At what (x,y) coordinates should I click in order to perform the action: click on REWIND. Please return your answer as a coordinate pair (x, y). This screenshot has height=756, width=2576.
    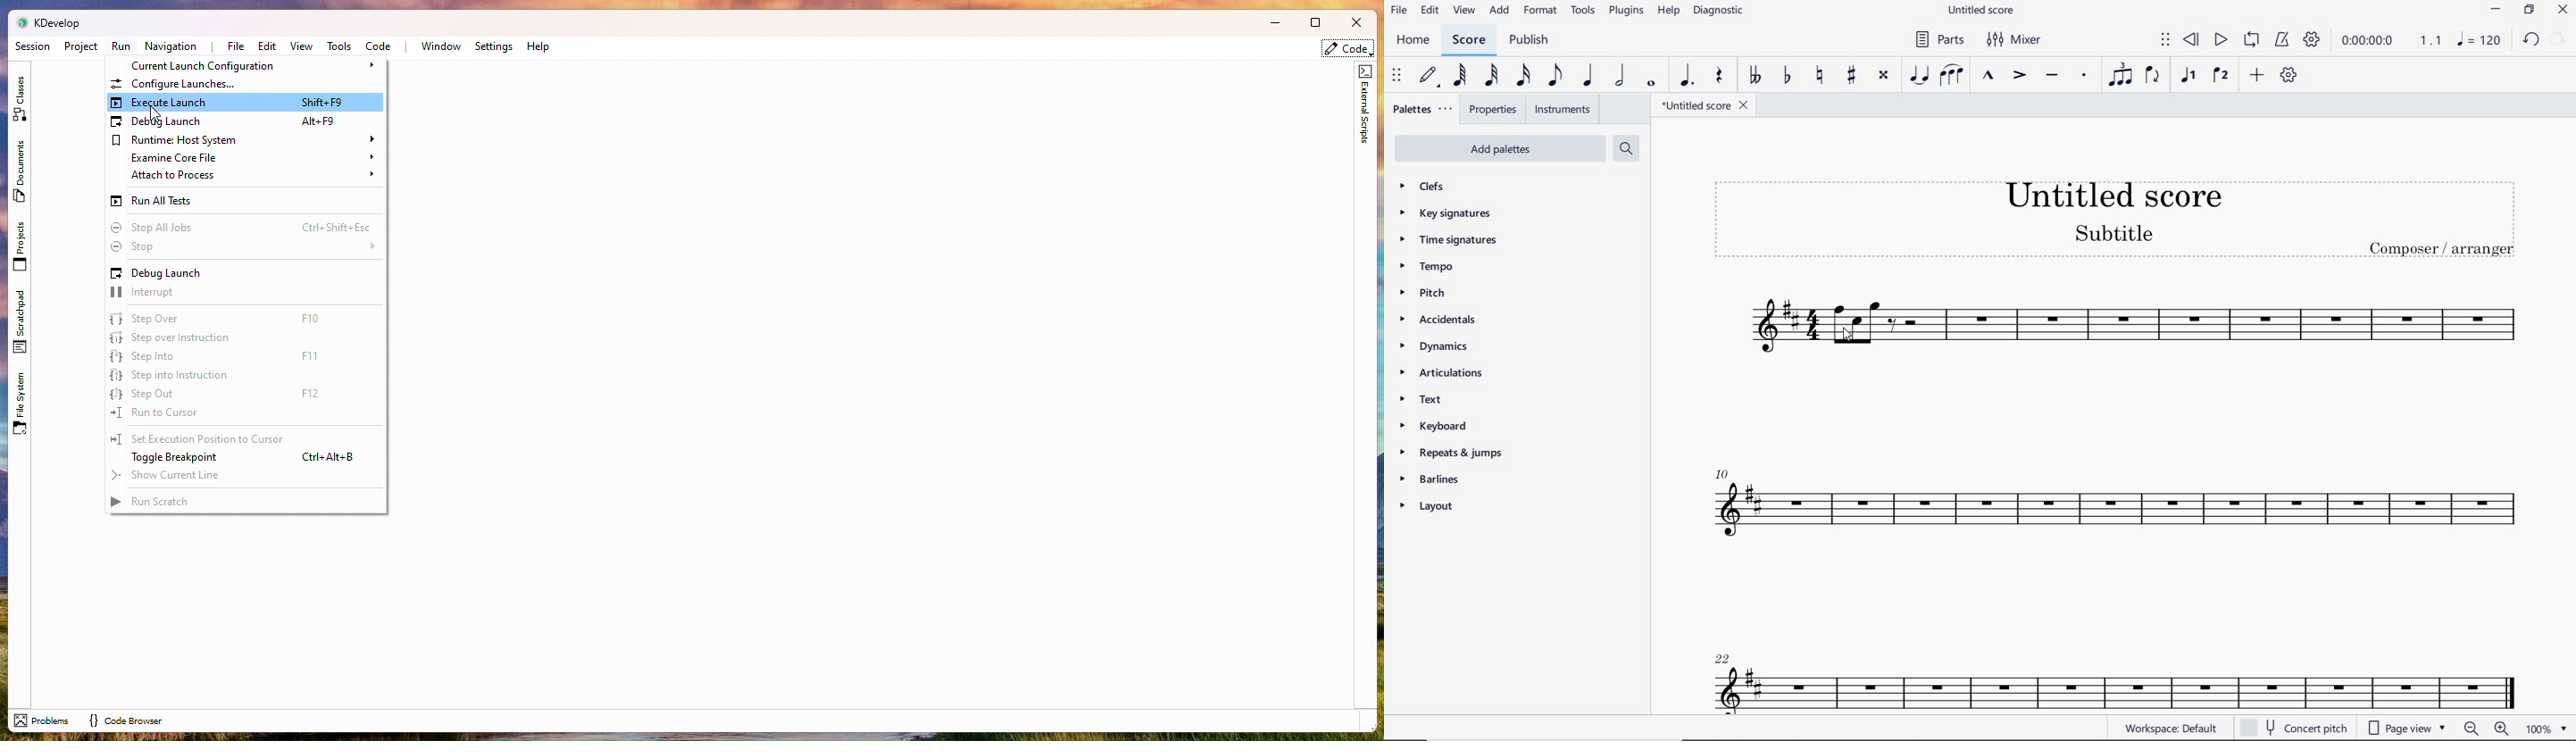
    Looking at the image, I should click on (2194, 39).